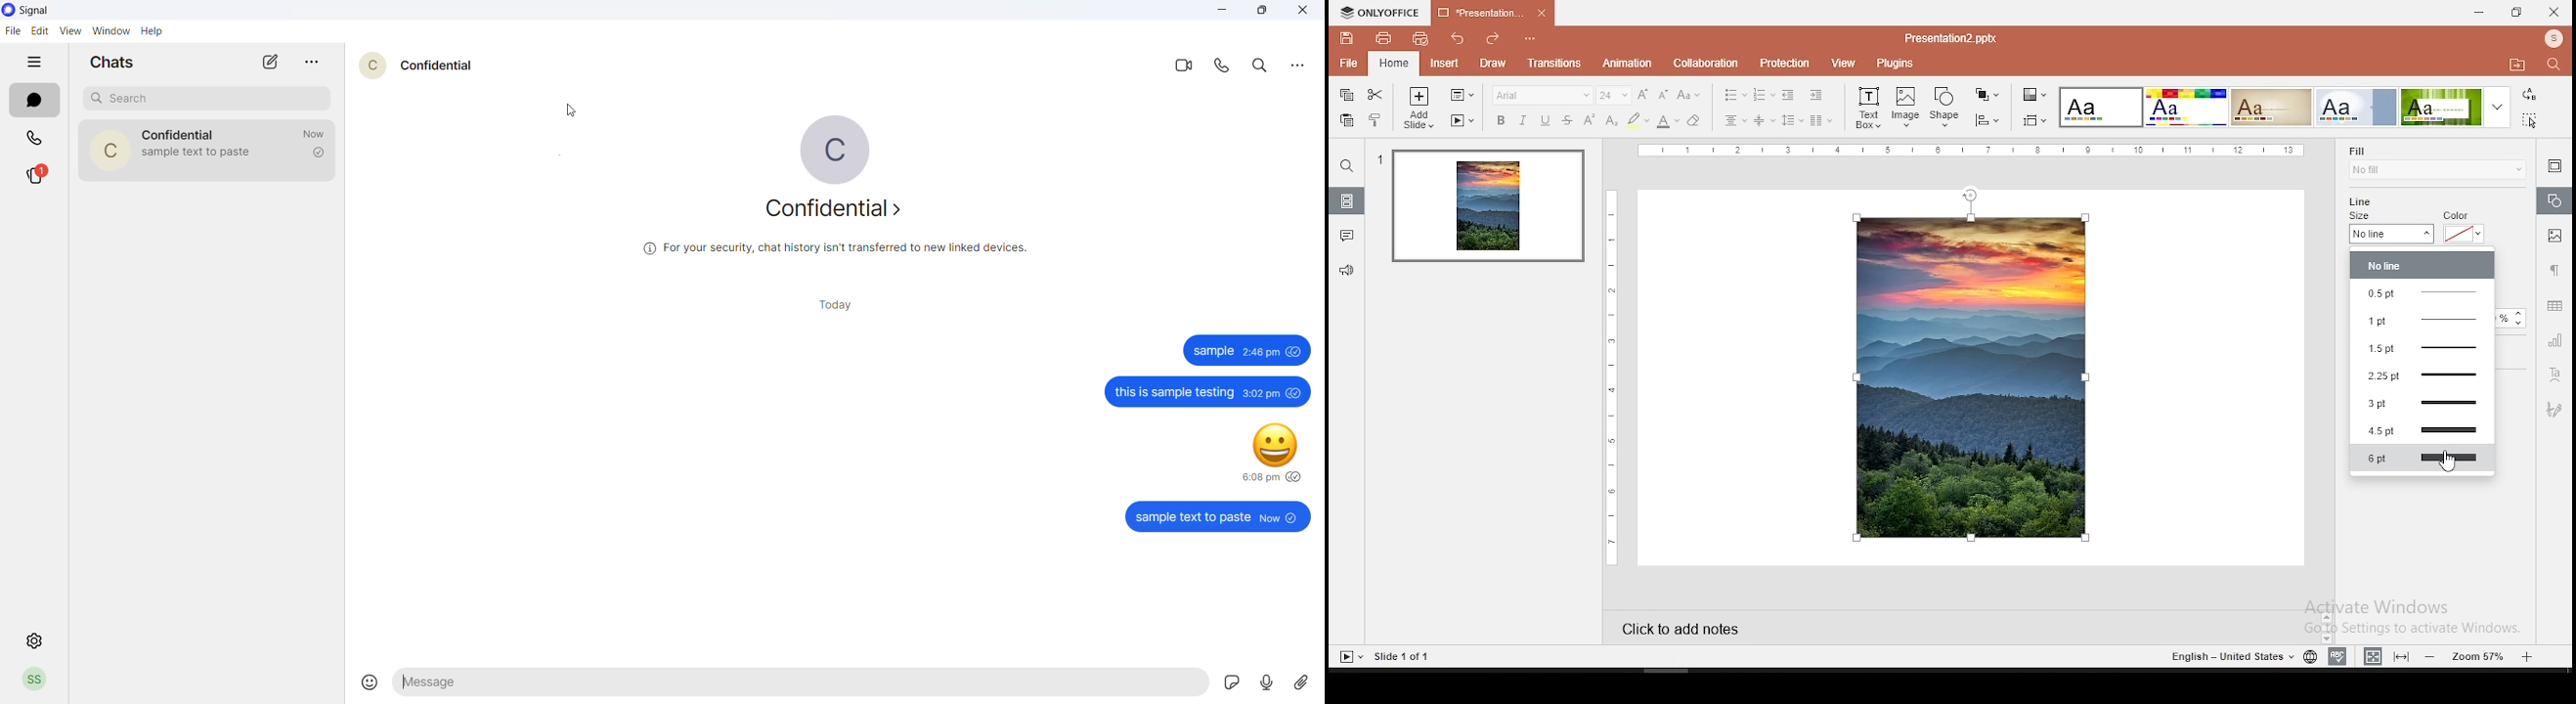  What do you see at coordinates (1304, 12) in the screenshot?
I see `close` at bounding box center [1304, 12].